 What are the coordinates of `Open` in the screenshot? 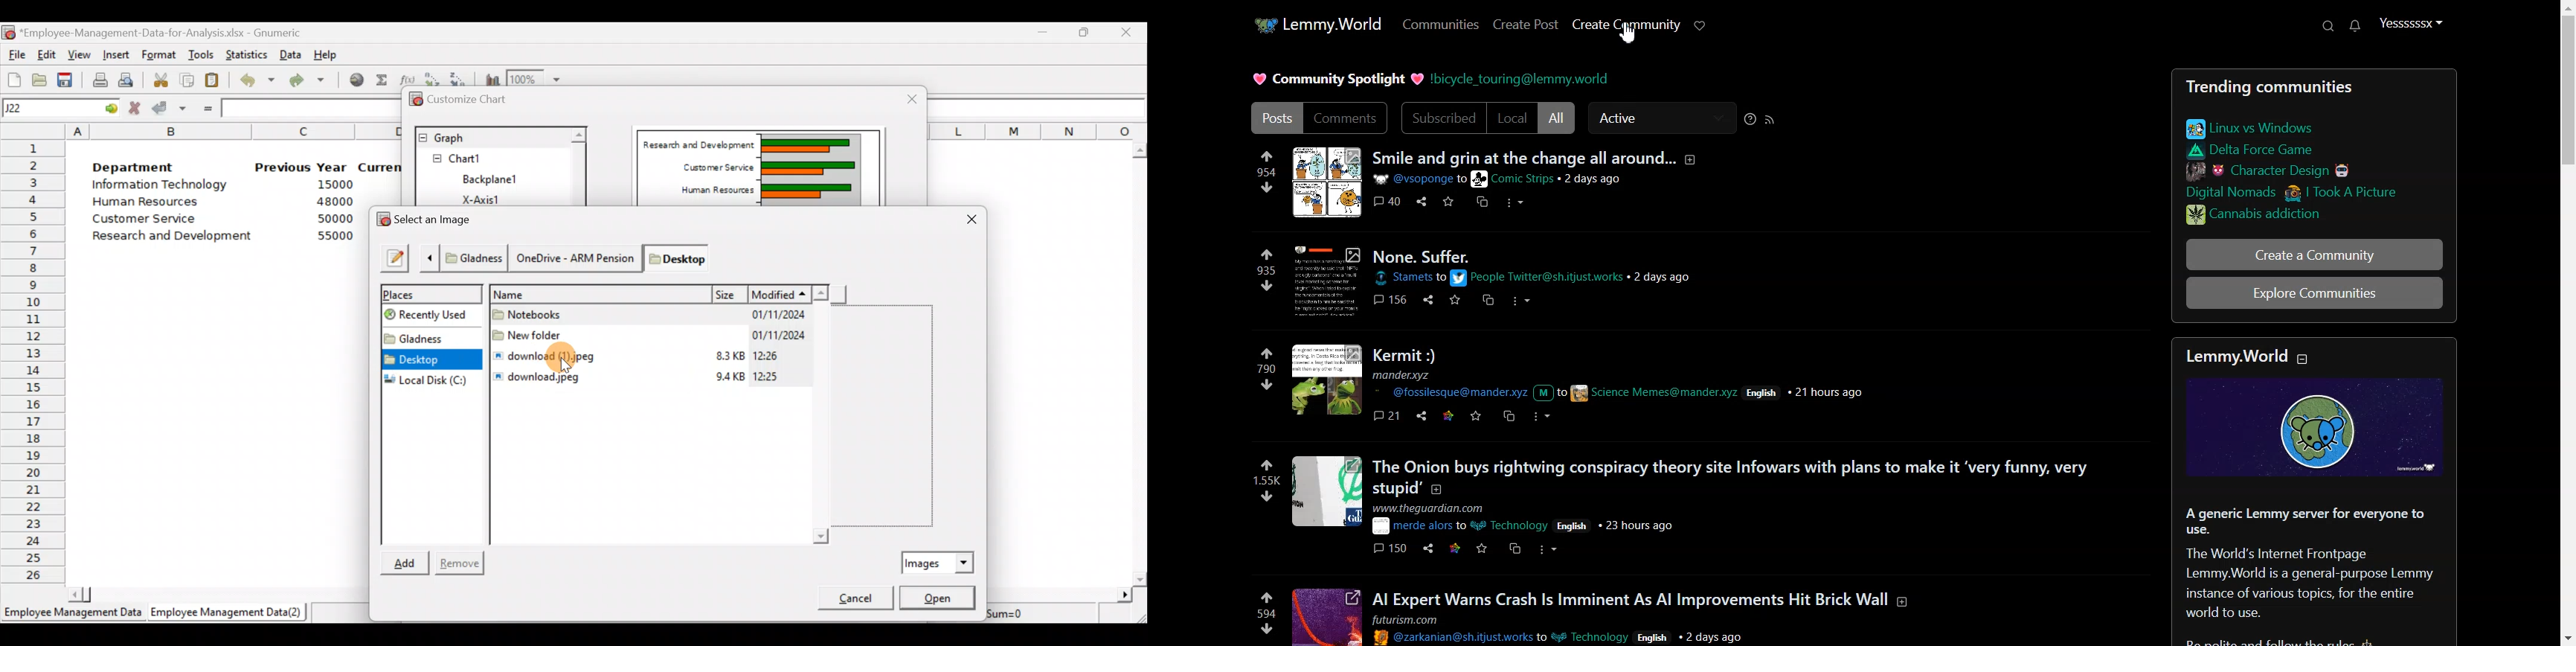 It's located at (937, 598).